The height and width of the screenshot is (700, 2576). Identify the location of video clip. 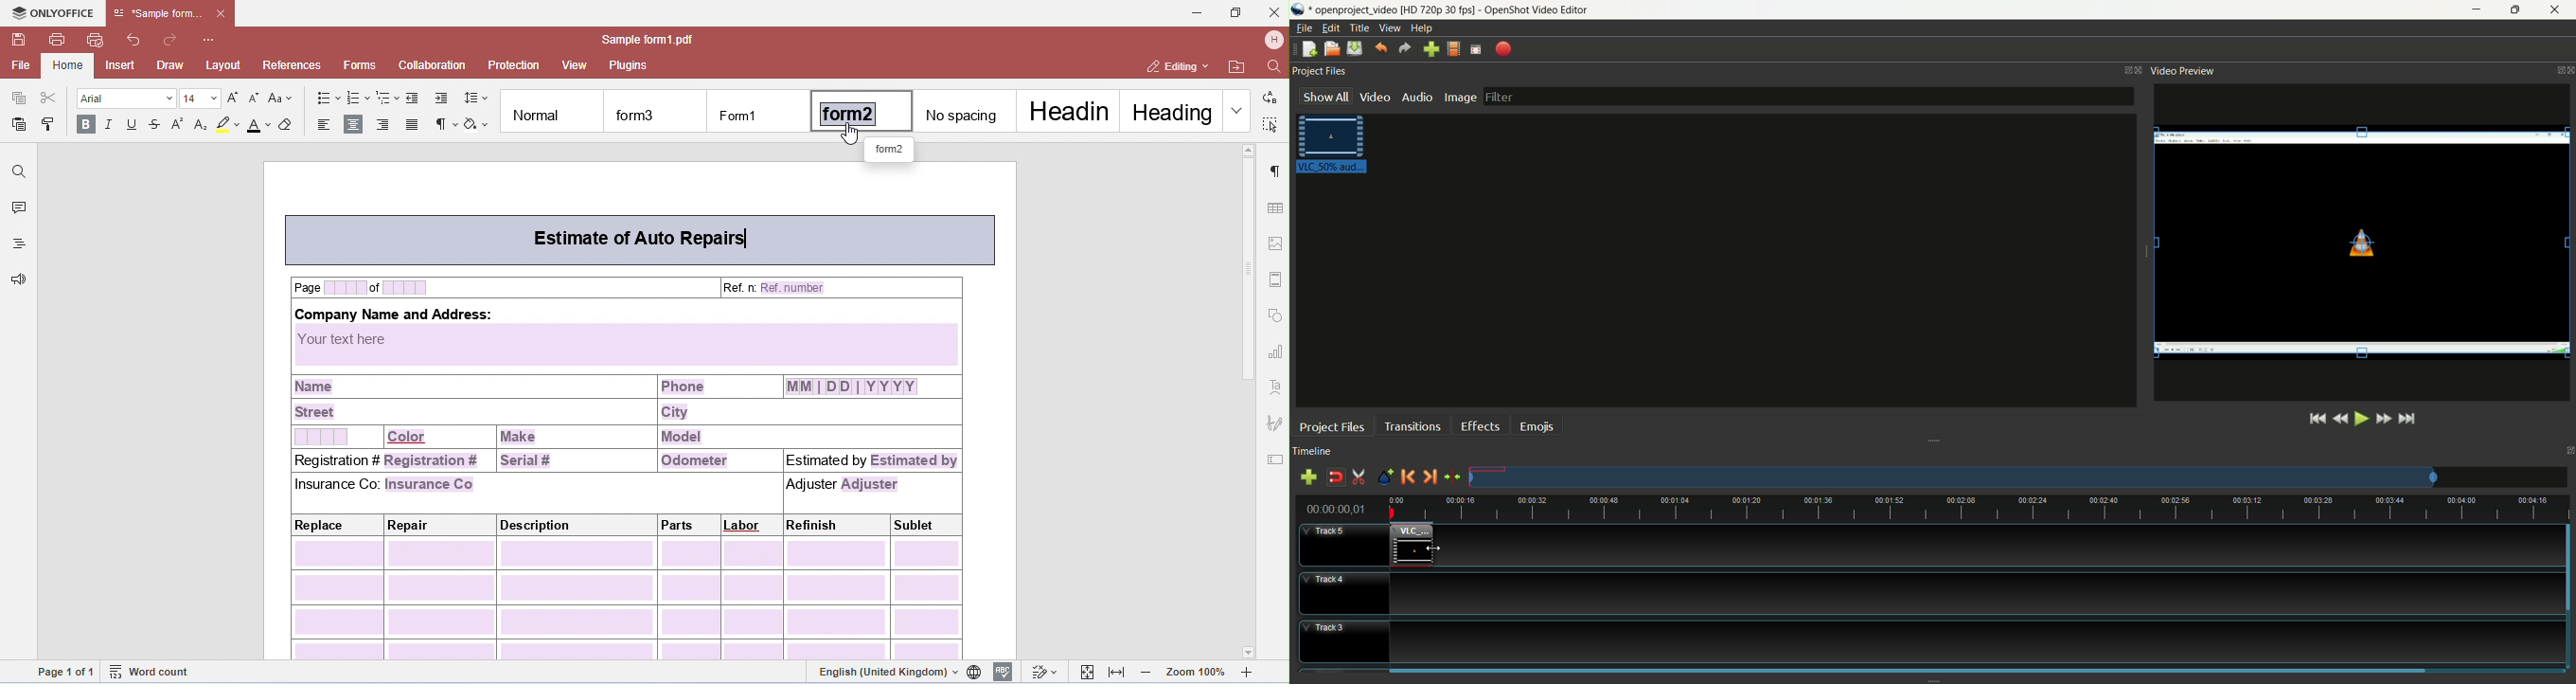
(1412, 544).